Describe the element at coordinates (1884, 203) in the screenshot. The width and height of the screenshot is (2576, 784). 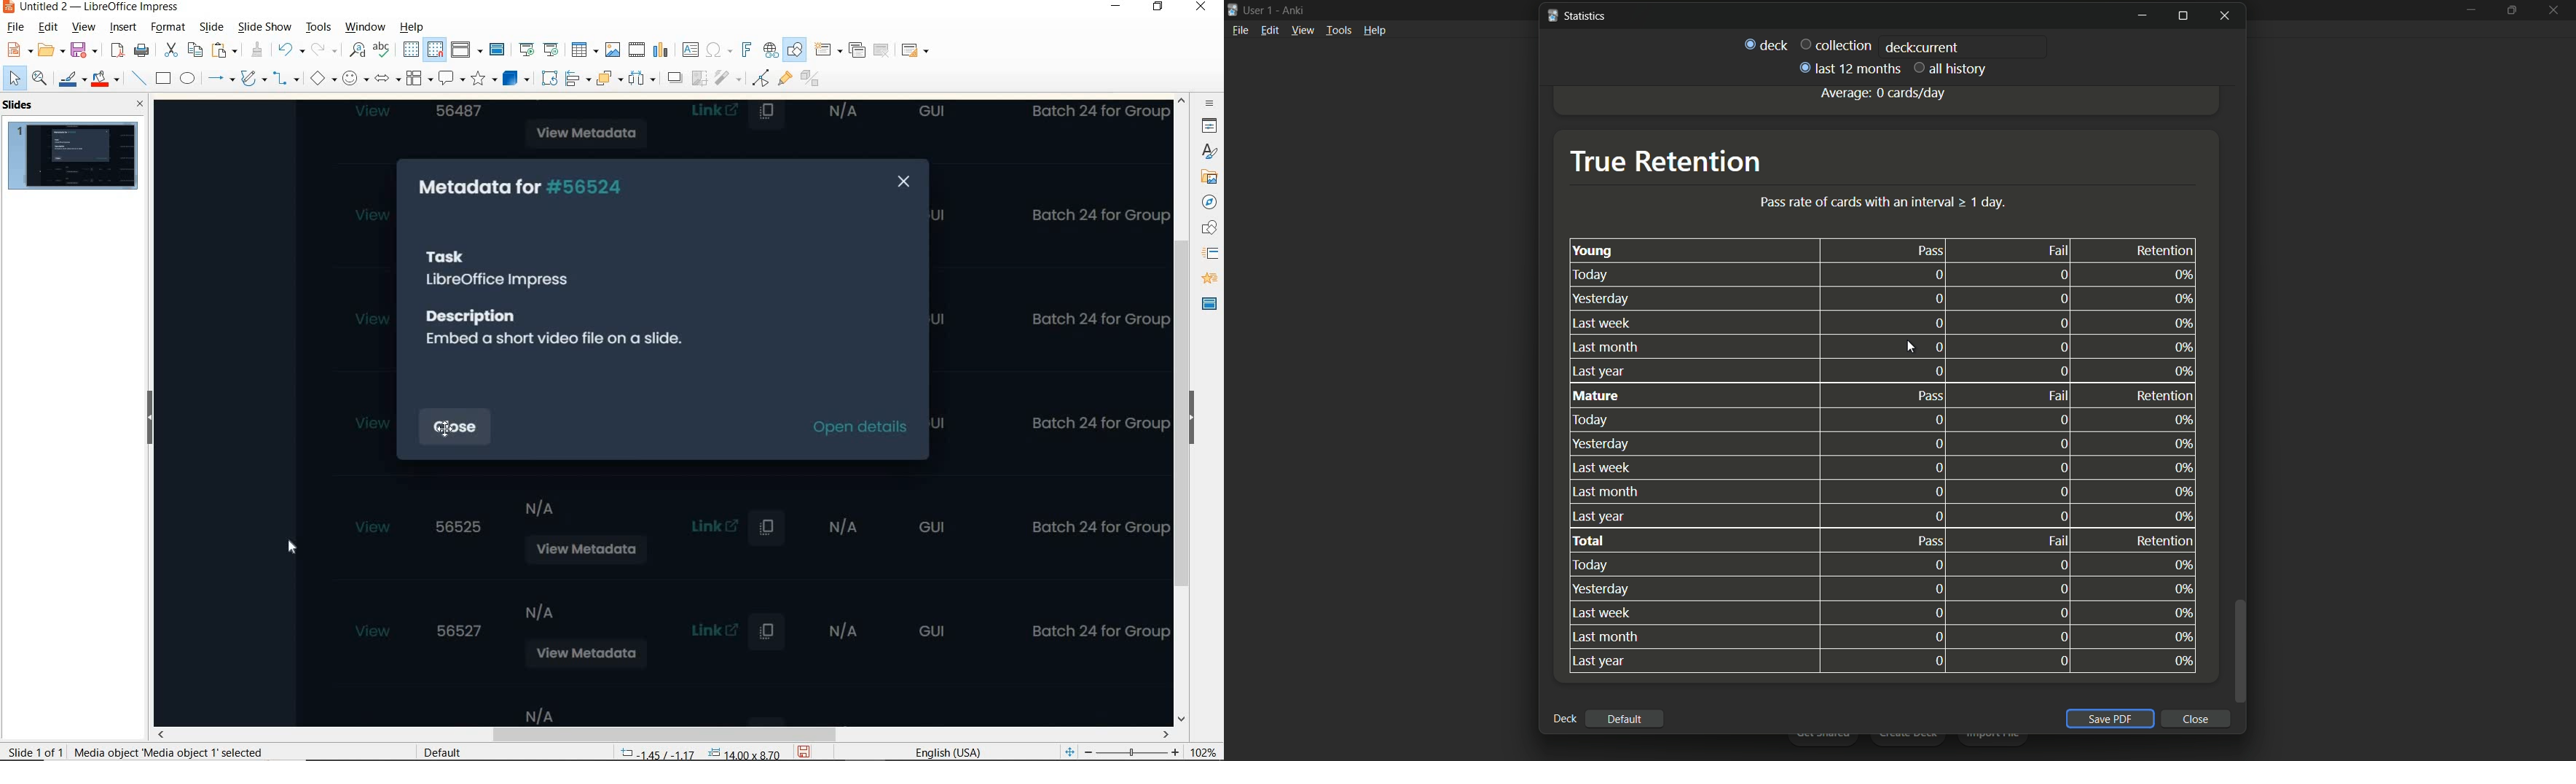
I see `text for pass rate of cards` at that location.